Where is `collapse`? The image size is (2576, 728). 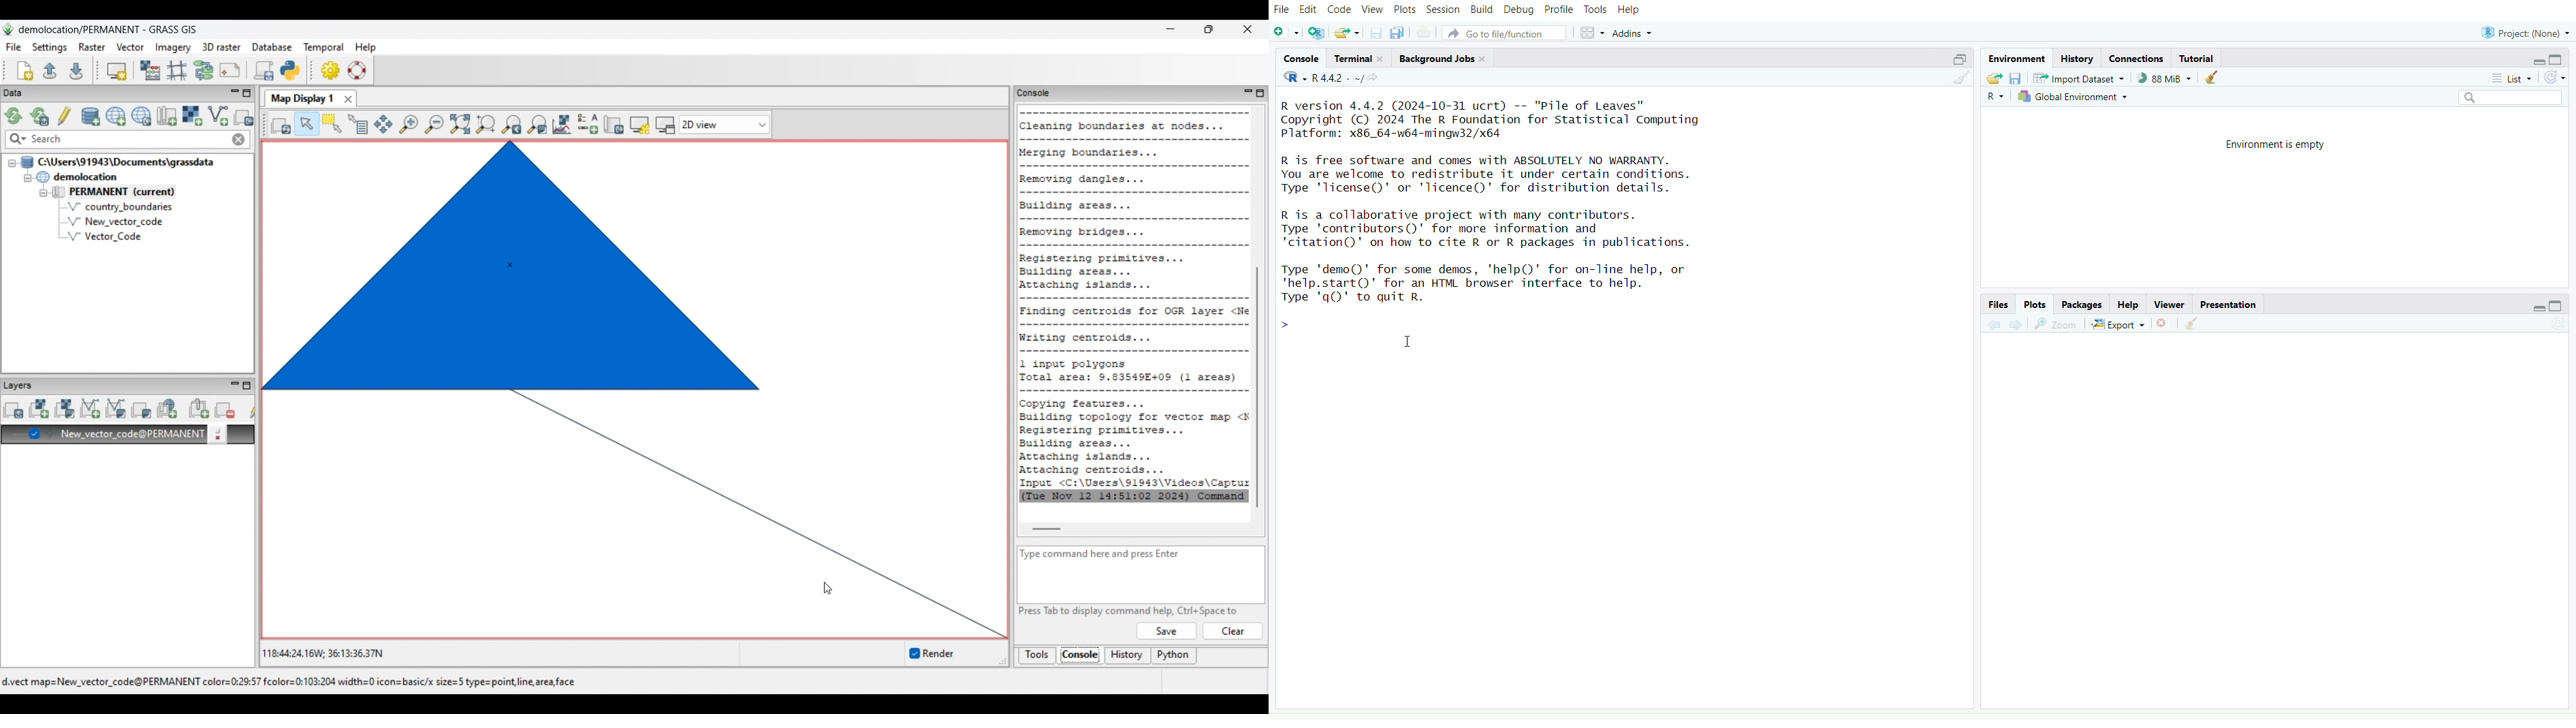 collapse is located at coordinates (1956, 60).